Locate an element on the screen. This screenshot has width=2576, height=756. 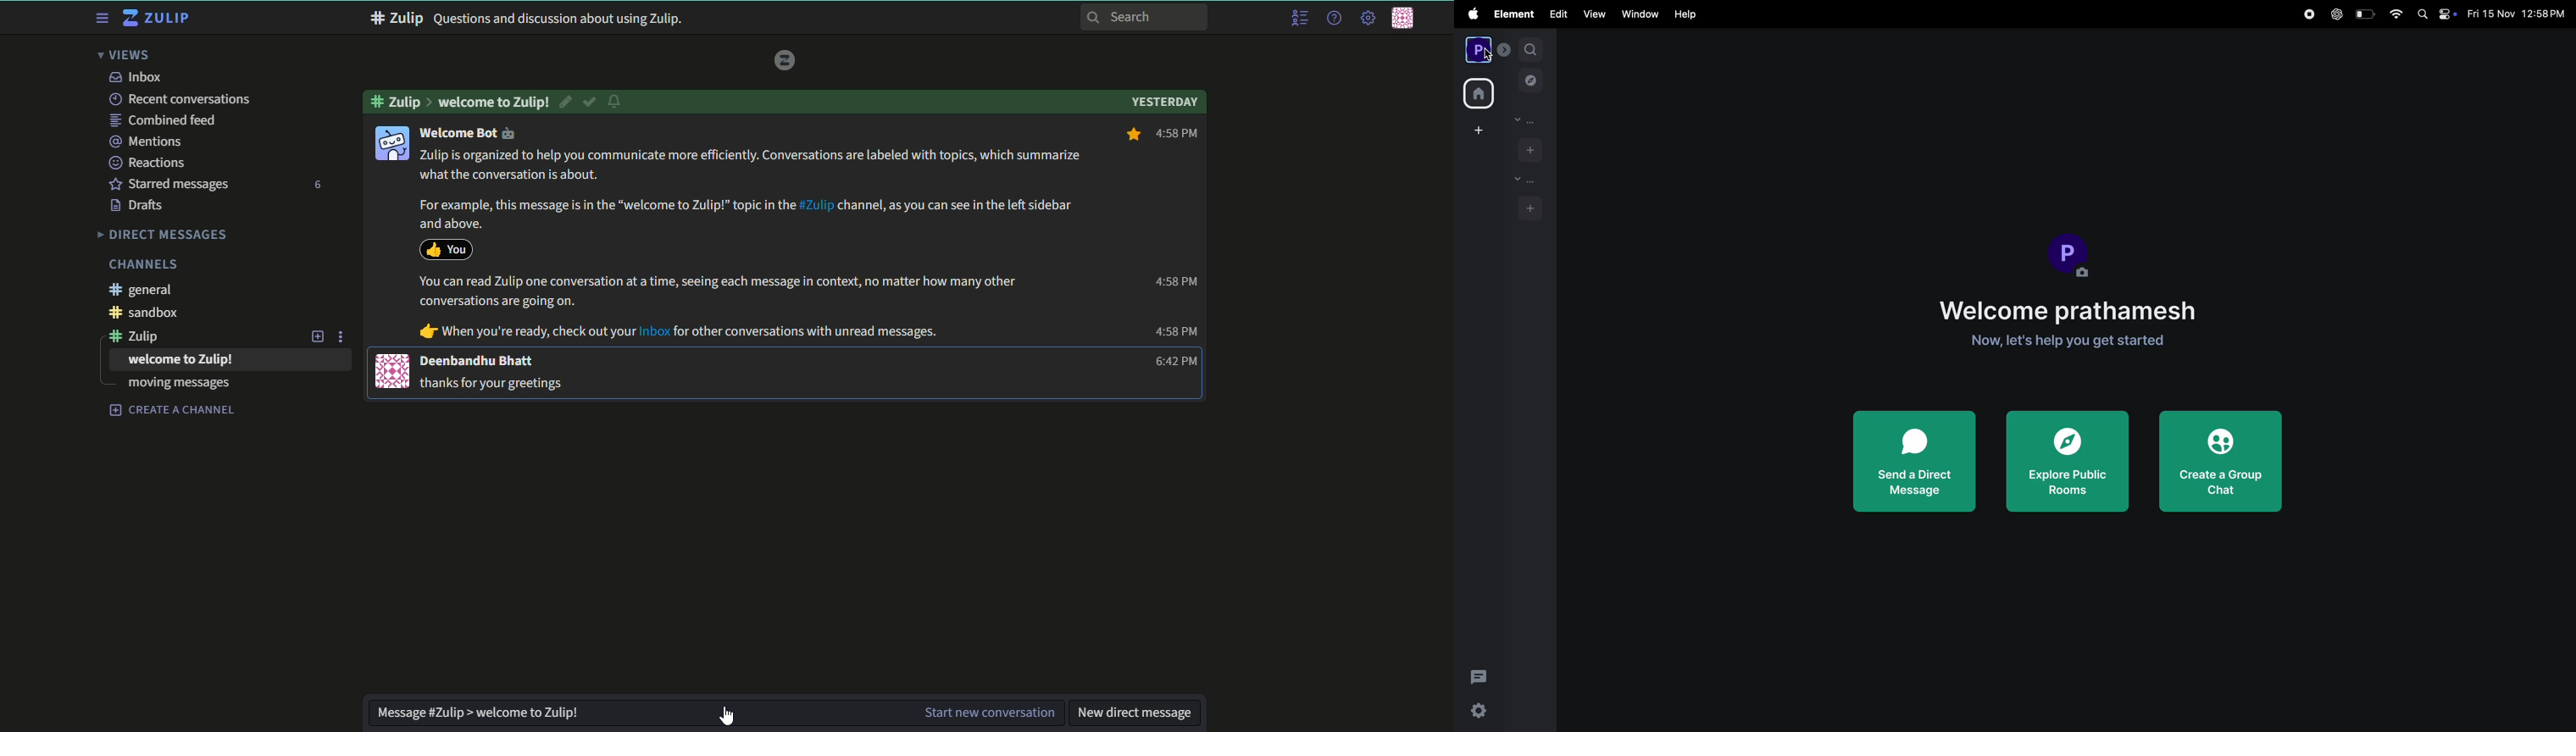
apple widgets is located at coordinates (2437, 13).